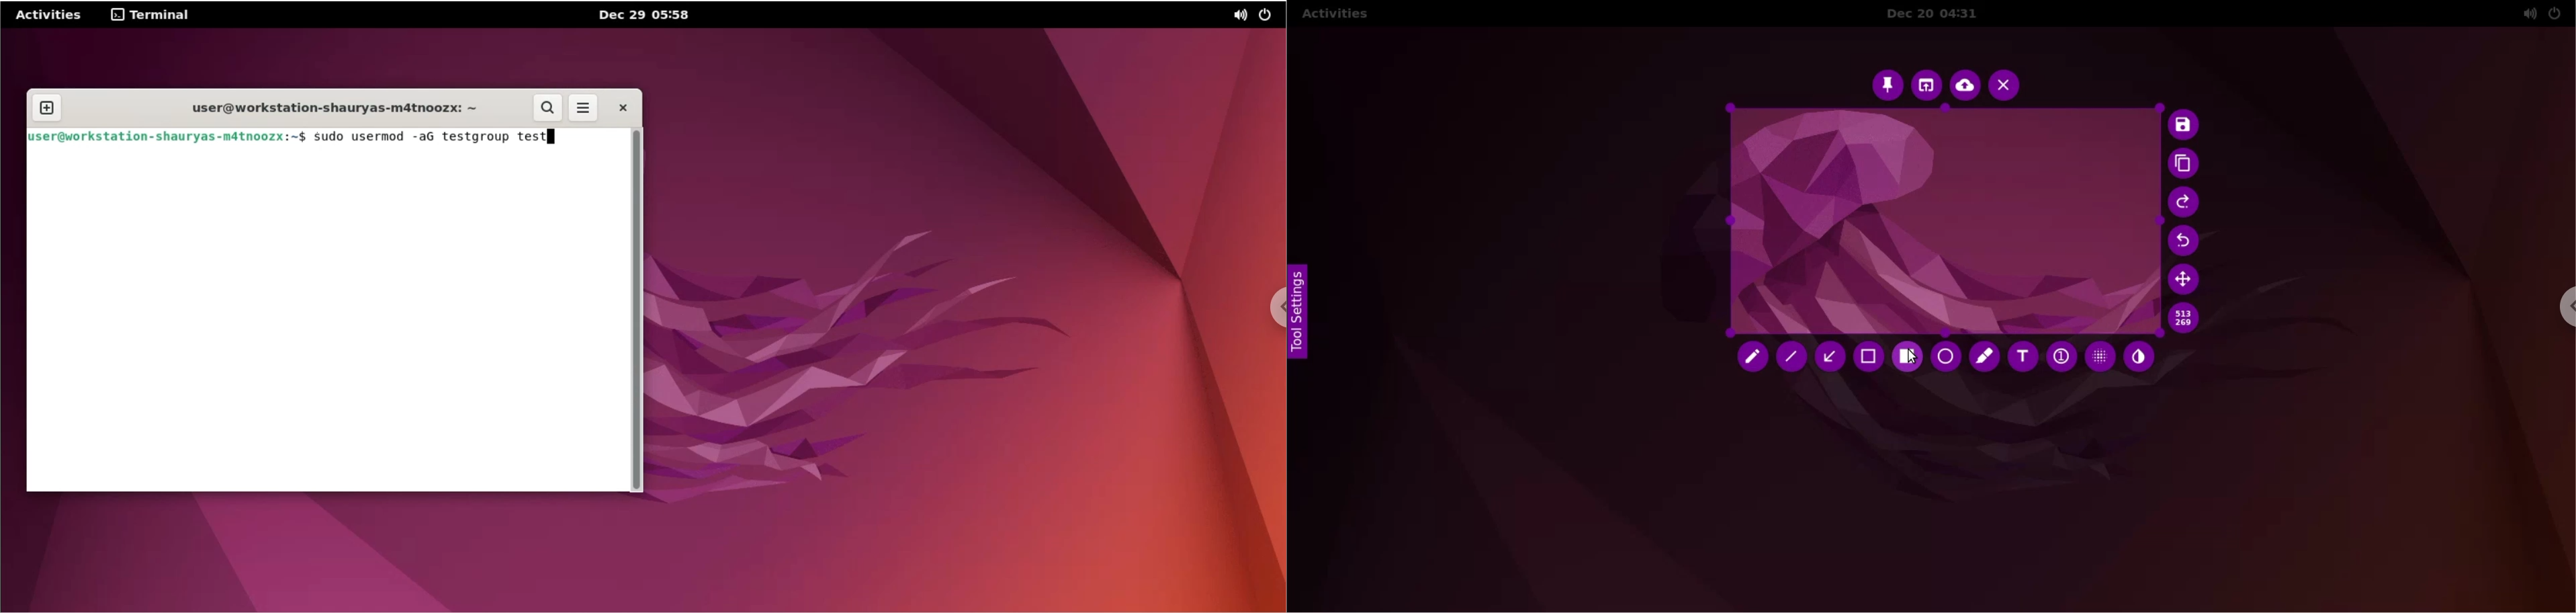 Image resolution: width=2576 pixels, height=616 pixels. What do you see at coordinates (1937, 14) in the screenshot?
I see `Dec 20 04:31` at bounding box center [1937, 14].